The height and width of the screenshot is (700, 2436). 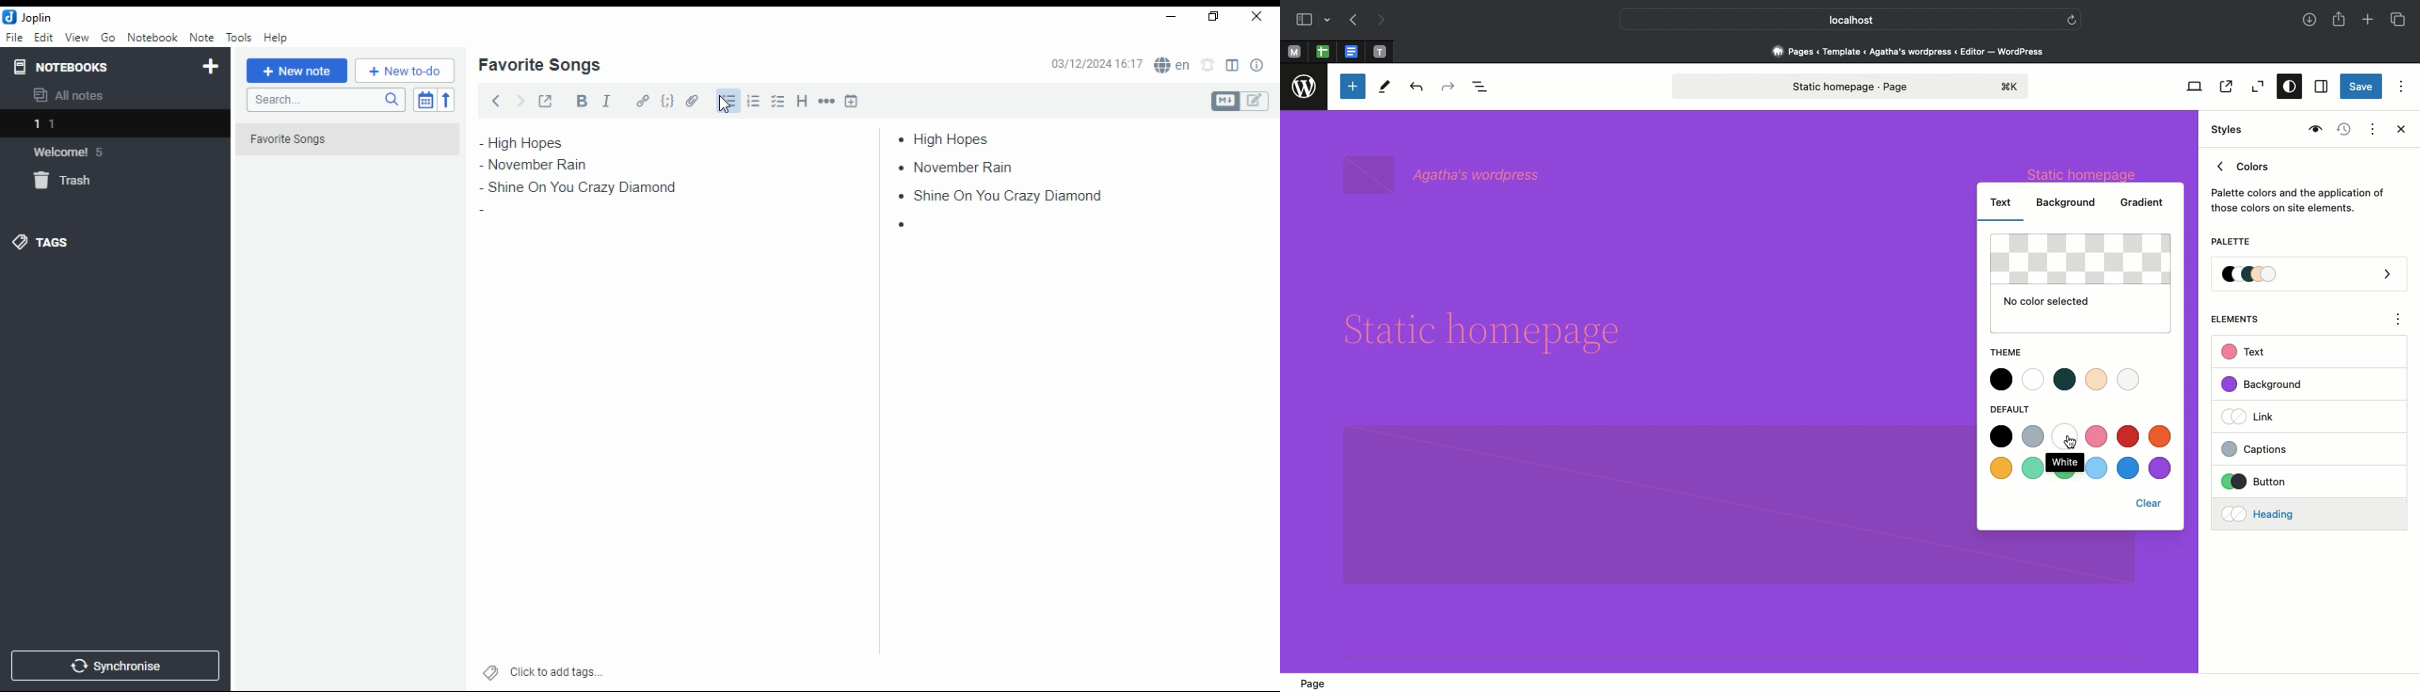 I want to click on new notebook, so click(x=211, y=67).